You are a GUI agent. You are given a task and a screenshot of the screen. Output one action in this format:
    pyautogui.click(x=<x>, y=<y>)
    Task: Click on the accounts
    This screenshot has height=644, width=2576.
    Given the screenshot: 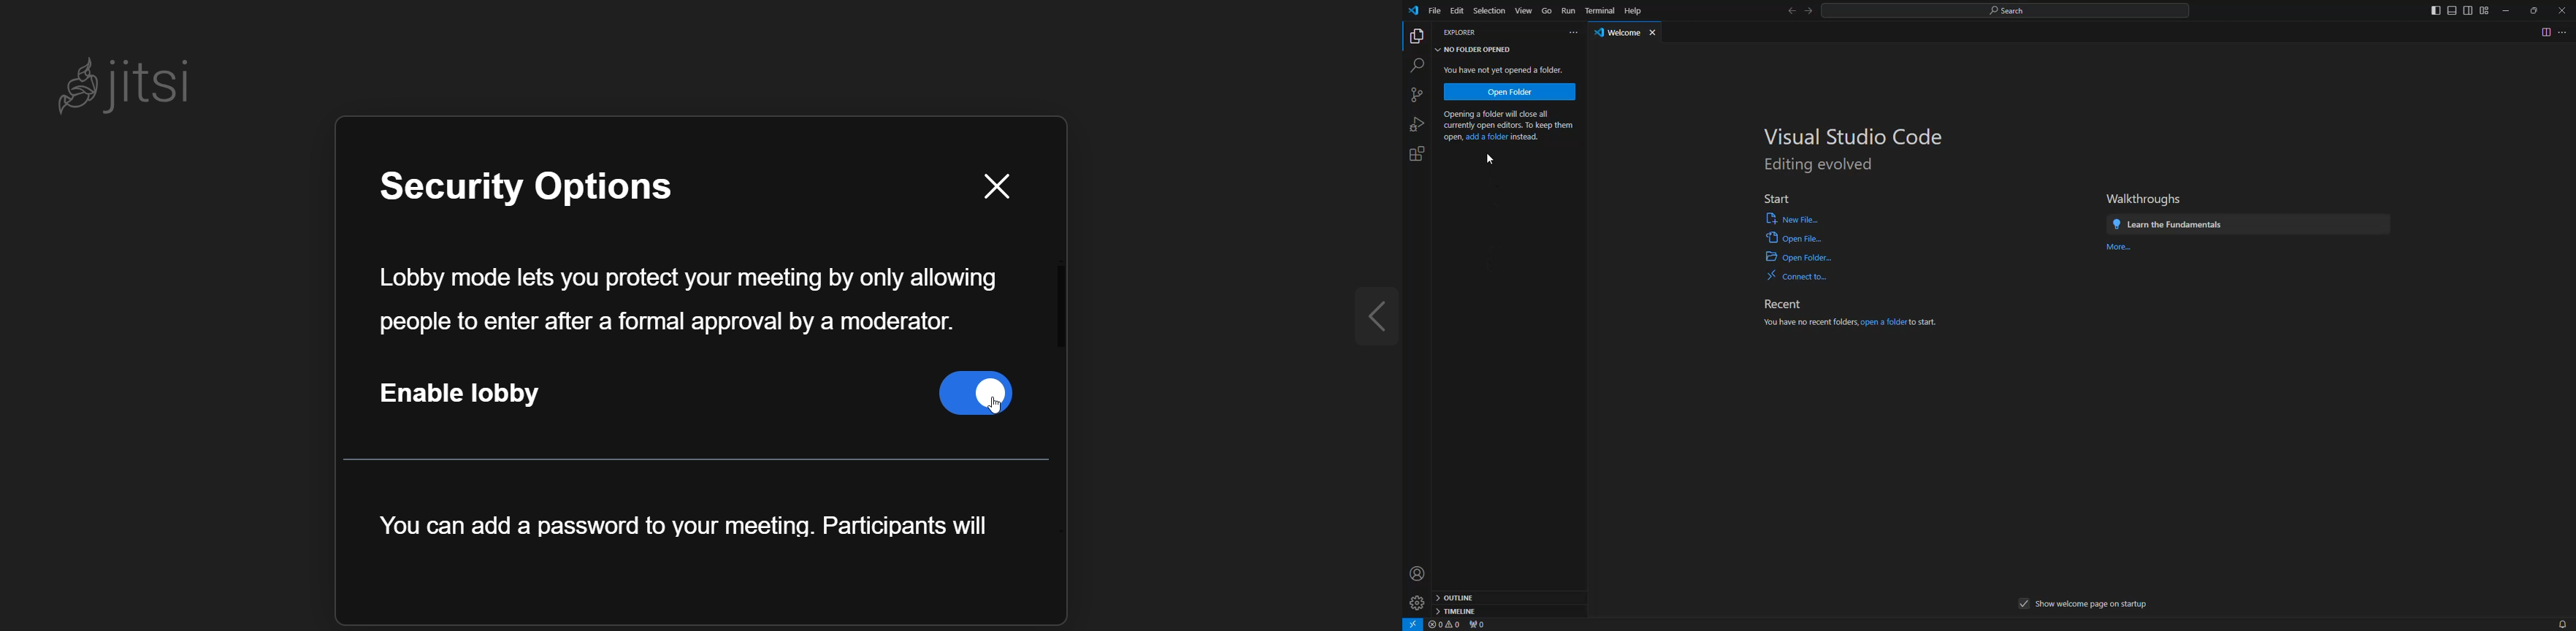 What is the action you would take?
    pyautogui.click(x=1420, y=572)
    